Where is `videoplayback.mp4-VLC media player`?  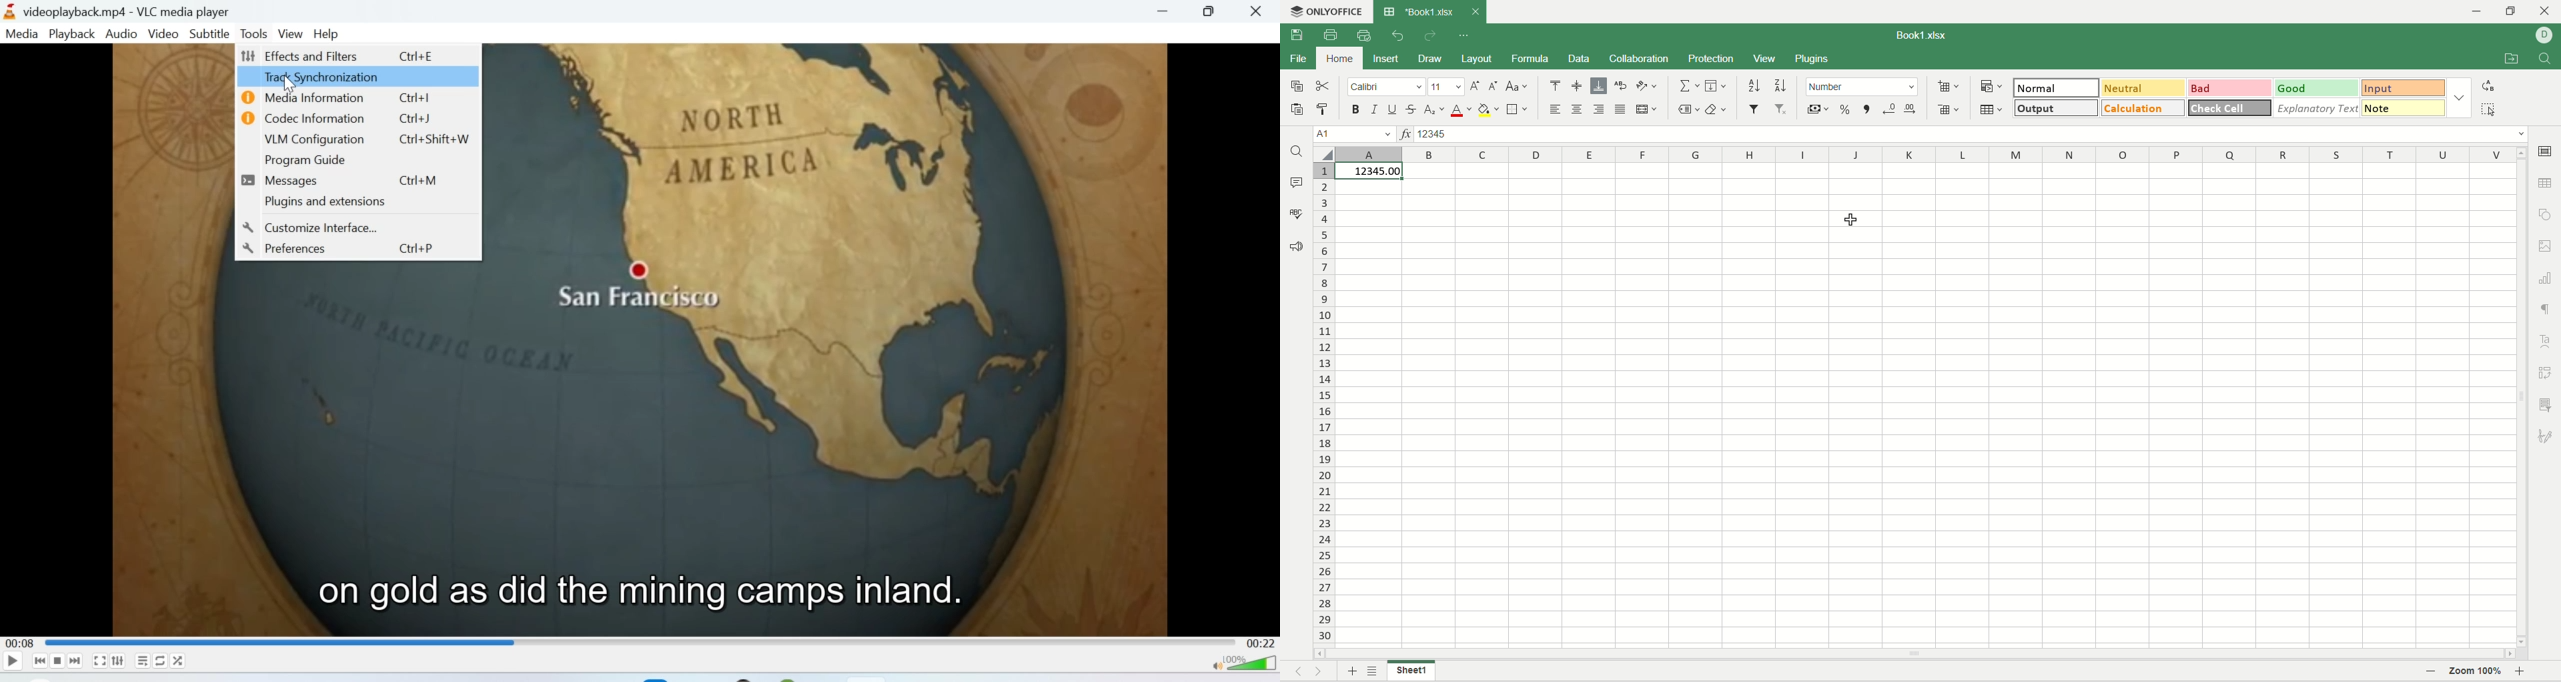 videoplayback.mp4-VLC media player is located at coordinates (120, 12).